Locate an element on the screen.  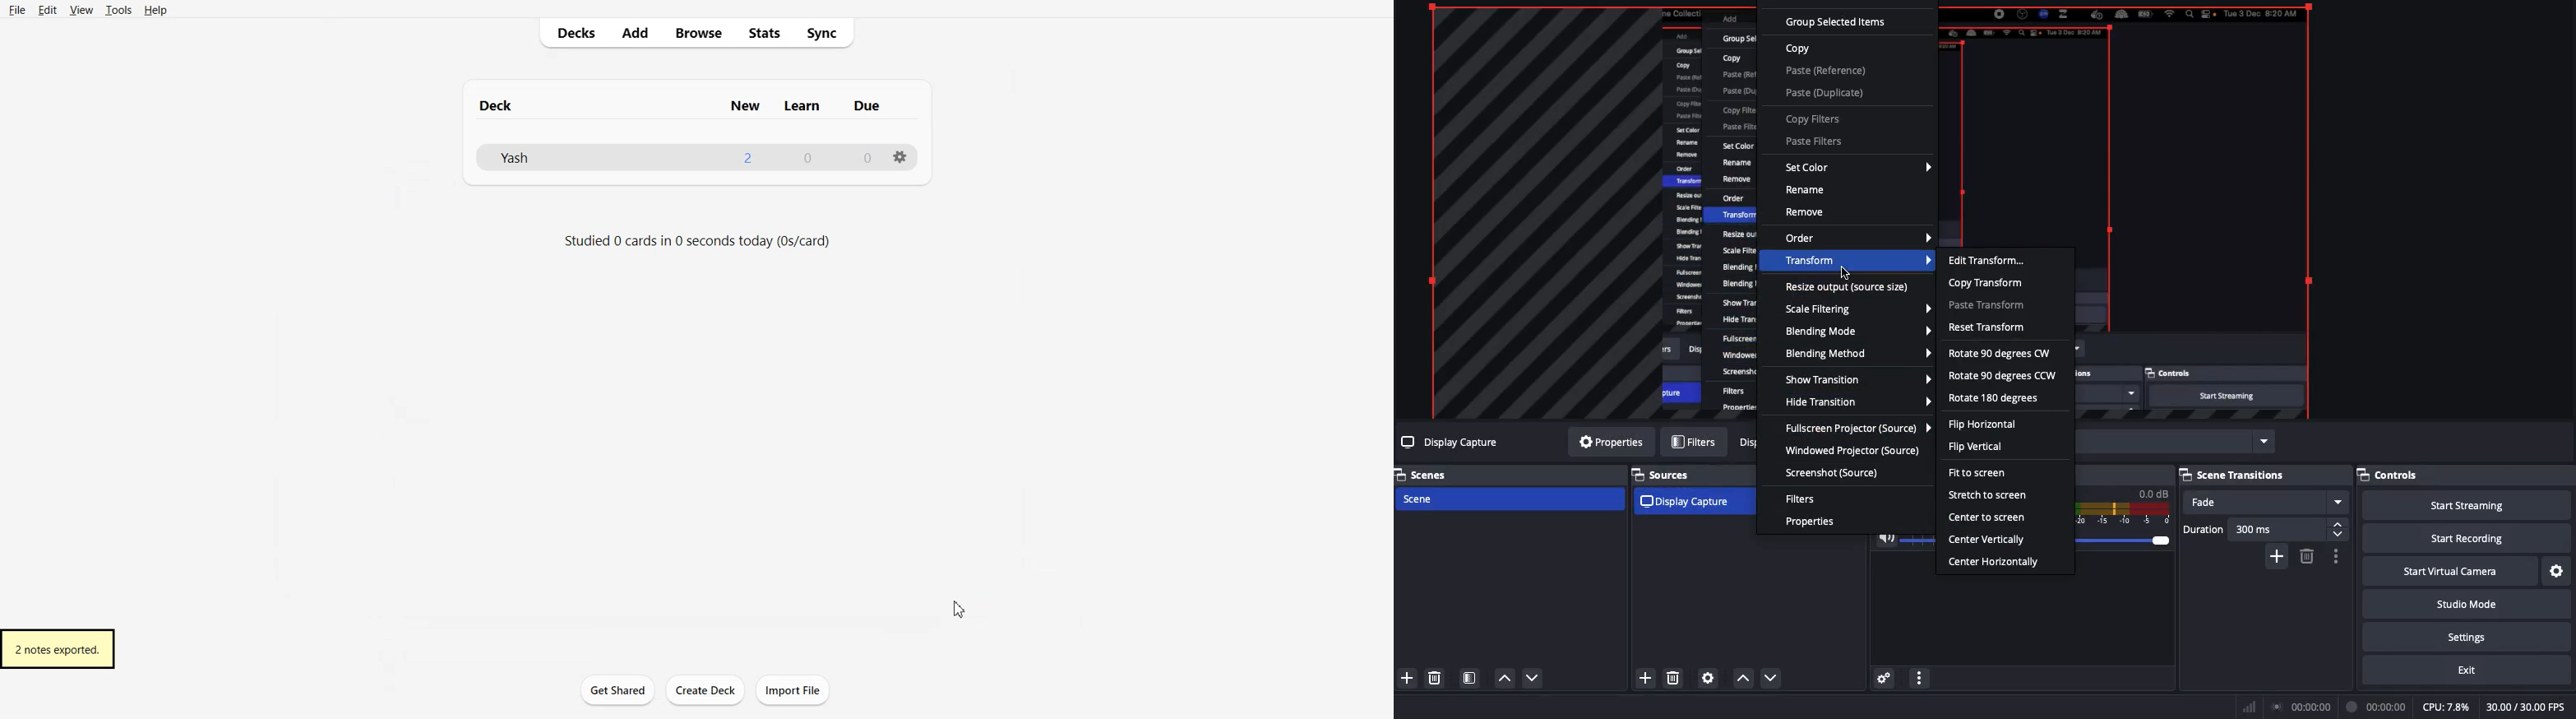
Decks is located at coordinates (572, 34).